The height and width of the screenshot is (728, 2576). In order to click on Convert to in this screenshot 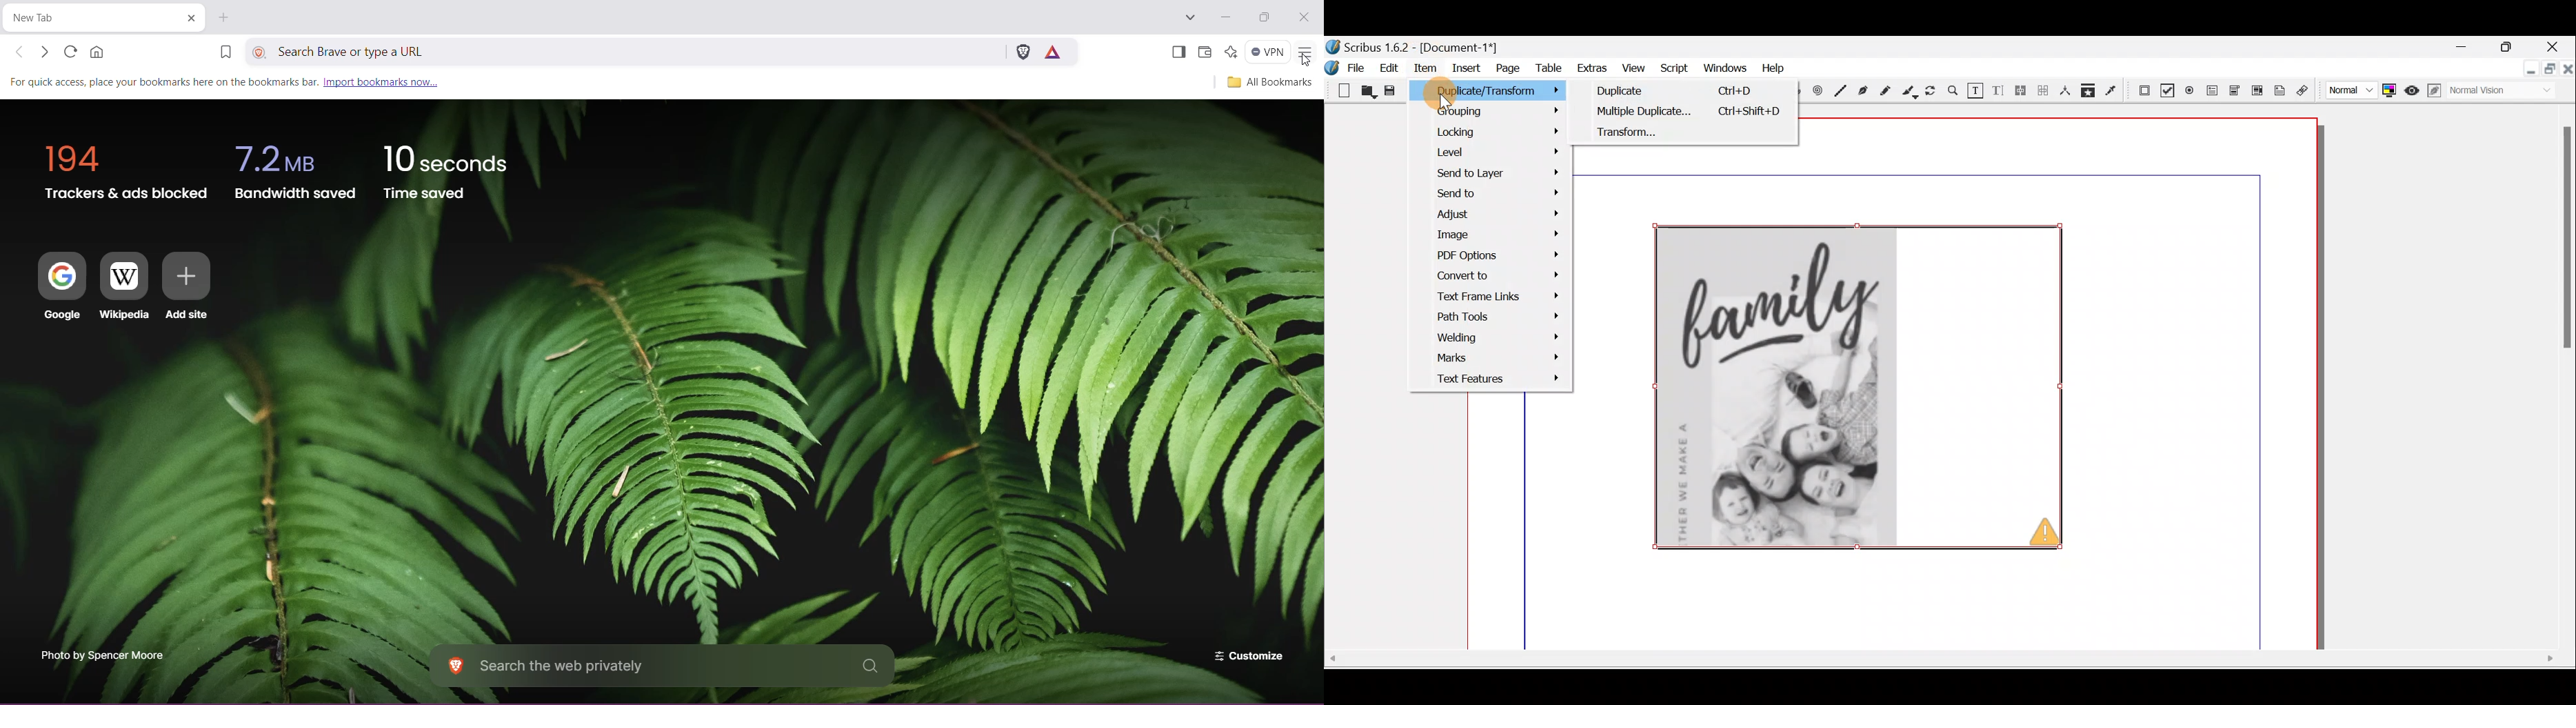, I will do `click(1498, 274)`.